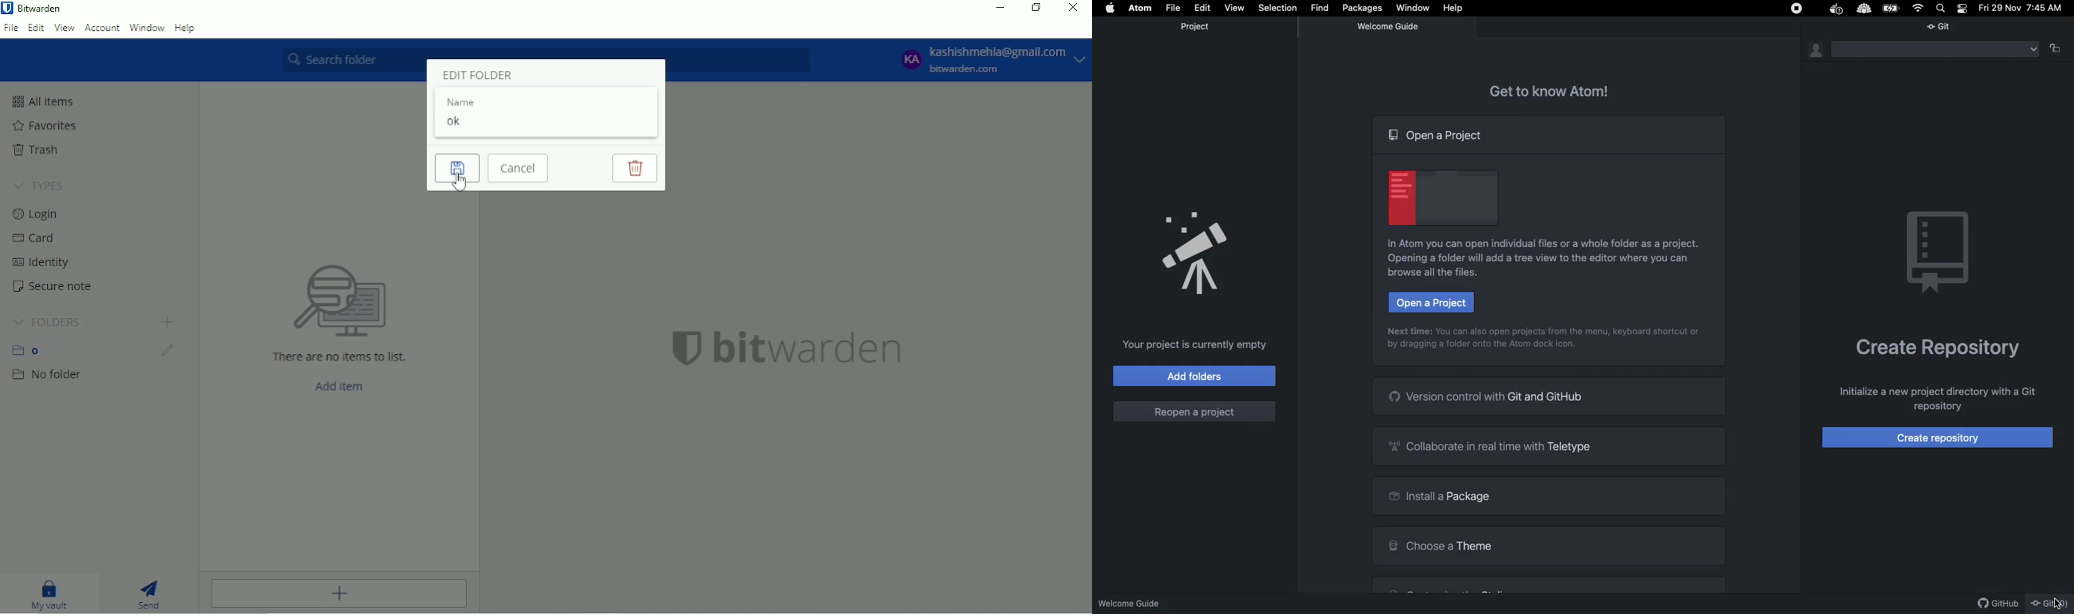  I want to click on Git, so click(1947, 27).